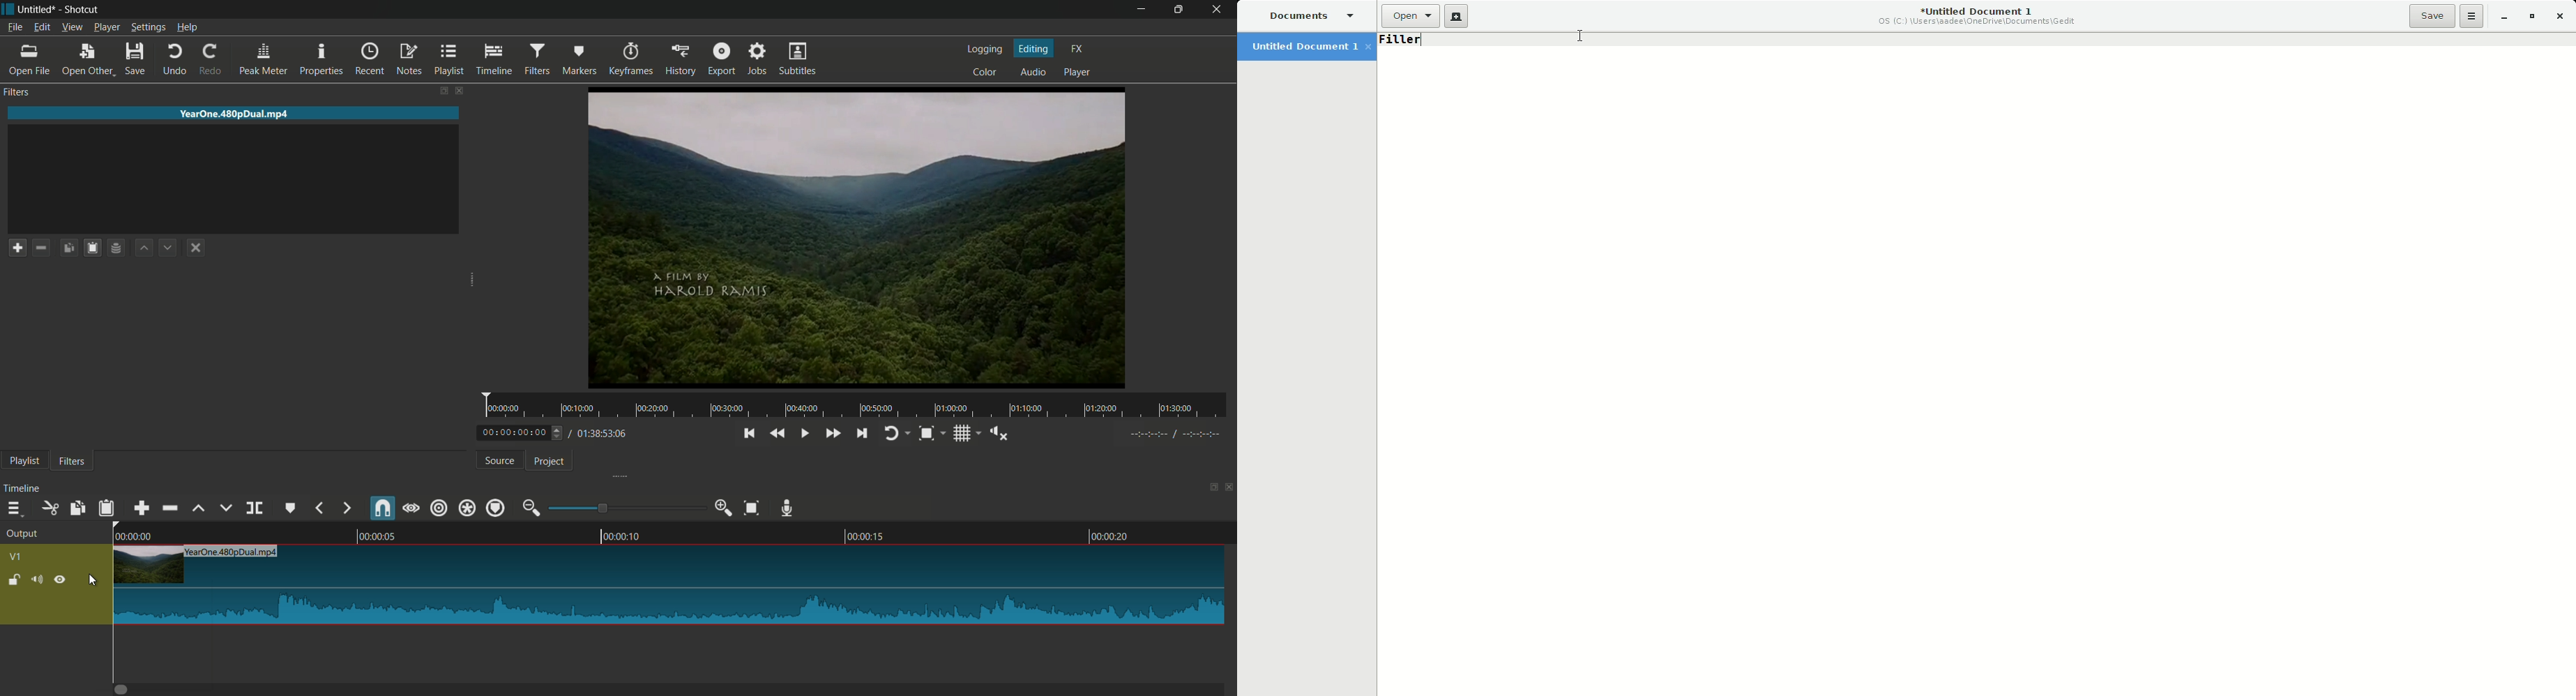 Image resolution: width=2576 pixels, height=700 pixels. What do you see at coordinates (998, 432) in the screenshot?
I see `show volume control` at bounding box center [998, 432].